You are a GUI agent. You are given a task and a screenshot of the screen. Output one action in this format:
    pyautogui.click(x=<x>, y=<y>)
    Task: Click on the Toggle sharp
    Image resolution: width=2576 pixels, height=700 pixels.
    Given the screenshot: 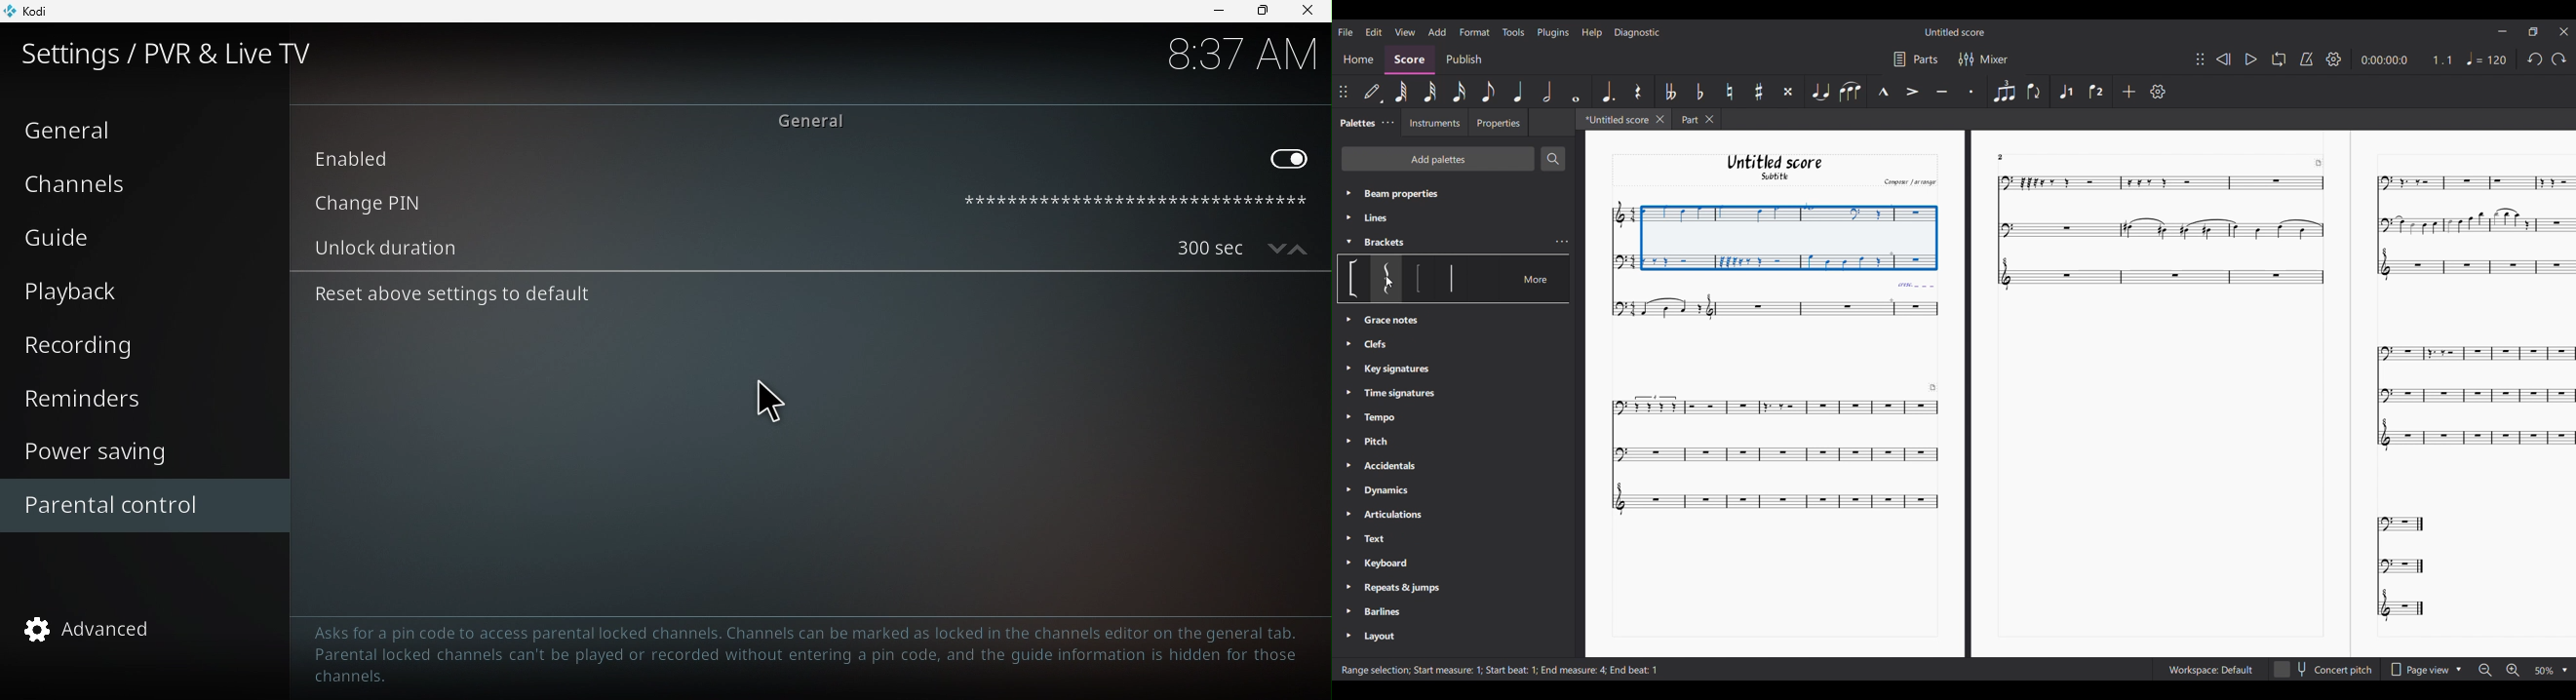 What is the action you would take?
    pyautogui.click(x=1759, y=91)
    